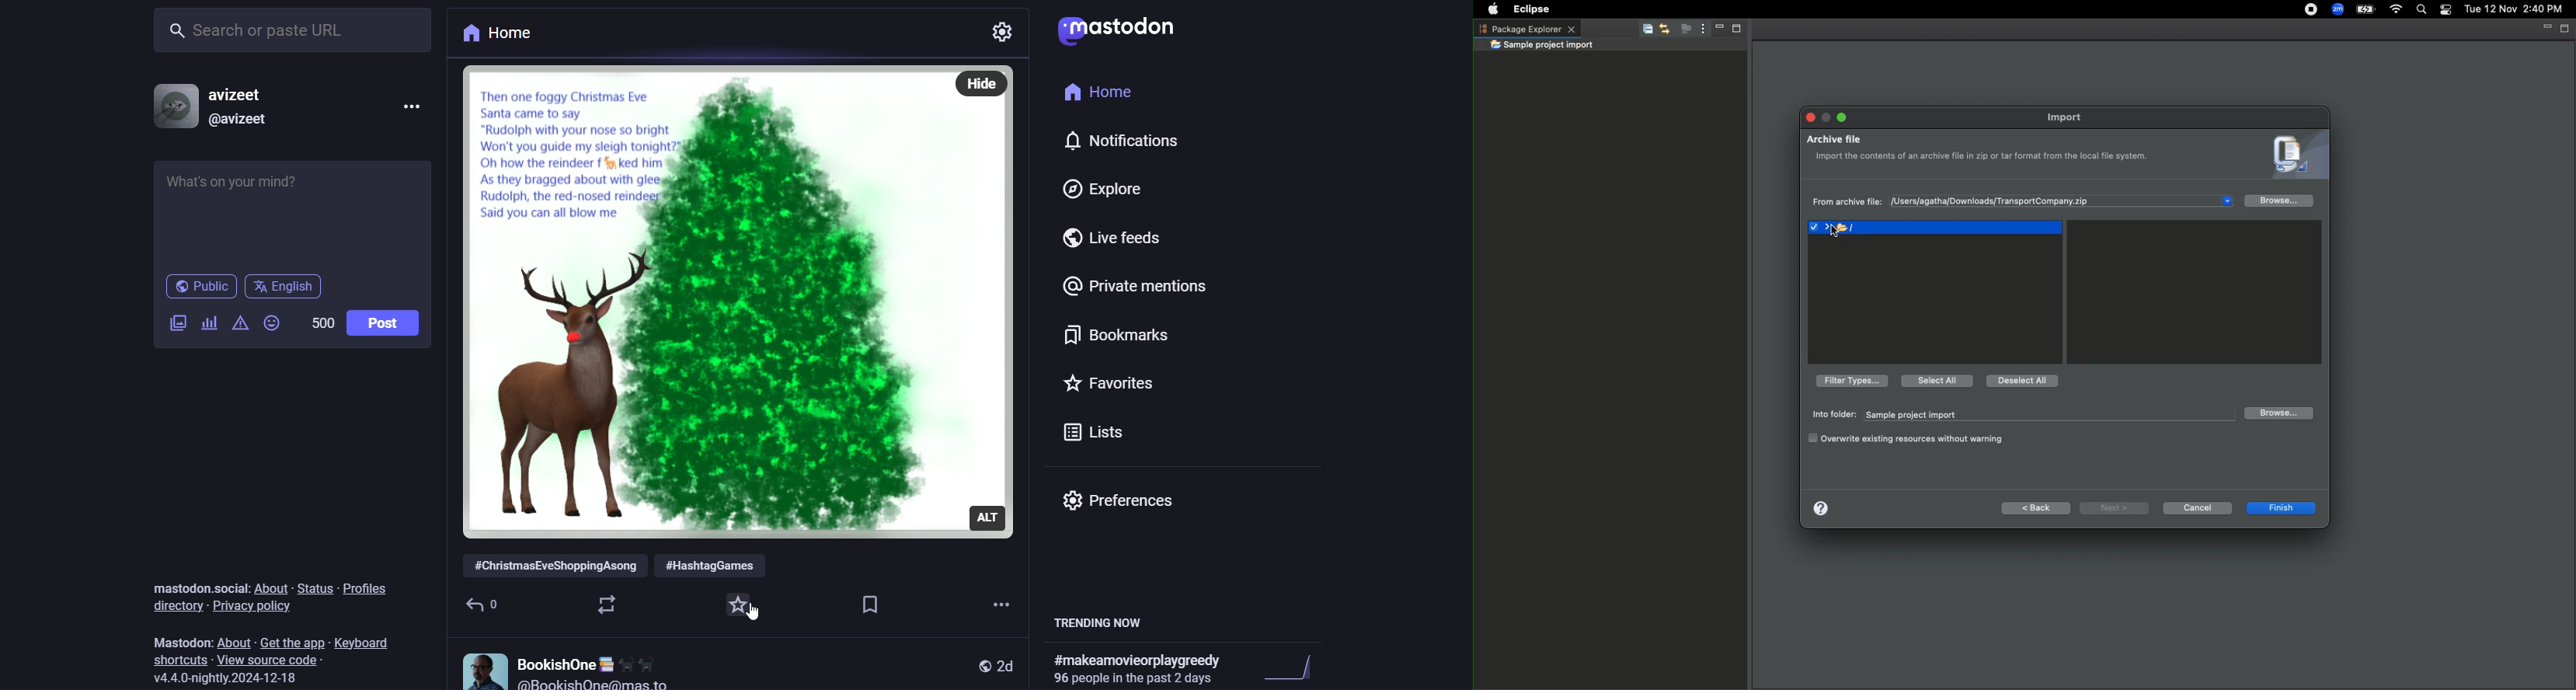  What do you see at coordinates (299, 29) in the screenshot?
I see `search` at bounding box center [299, 29].